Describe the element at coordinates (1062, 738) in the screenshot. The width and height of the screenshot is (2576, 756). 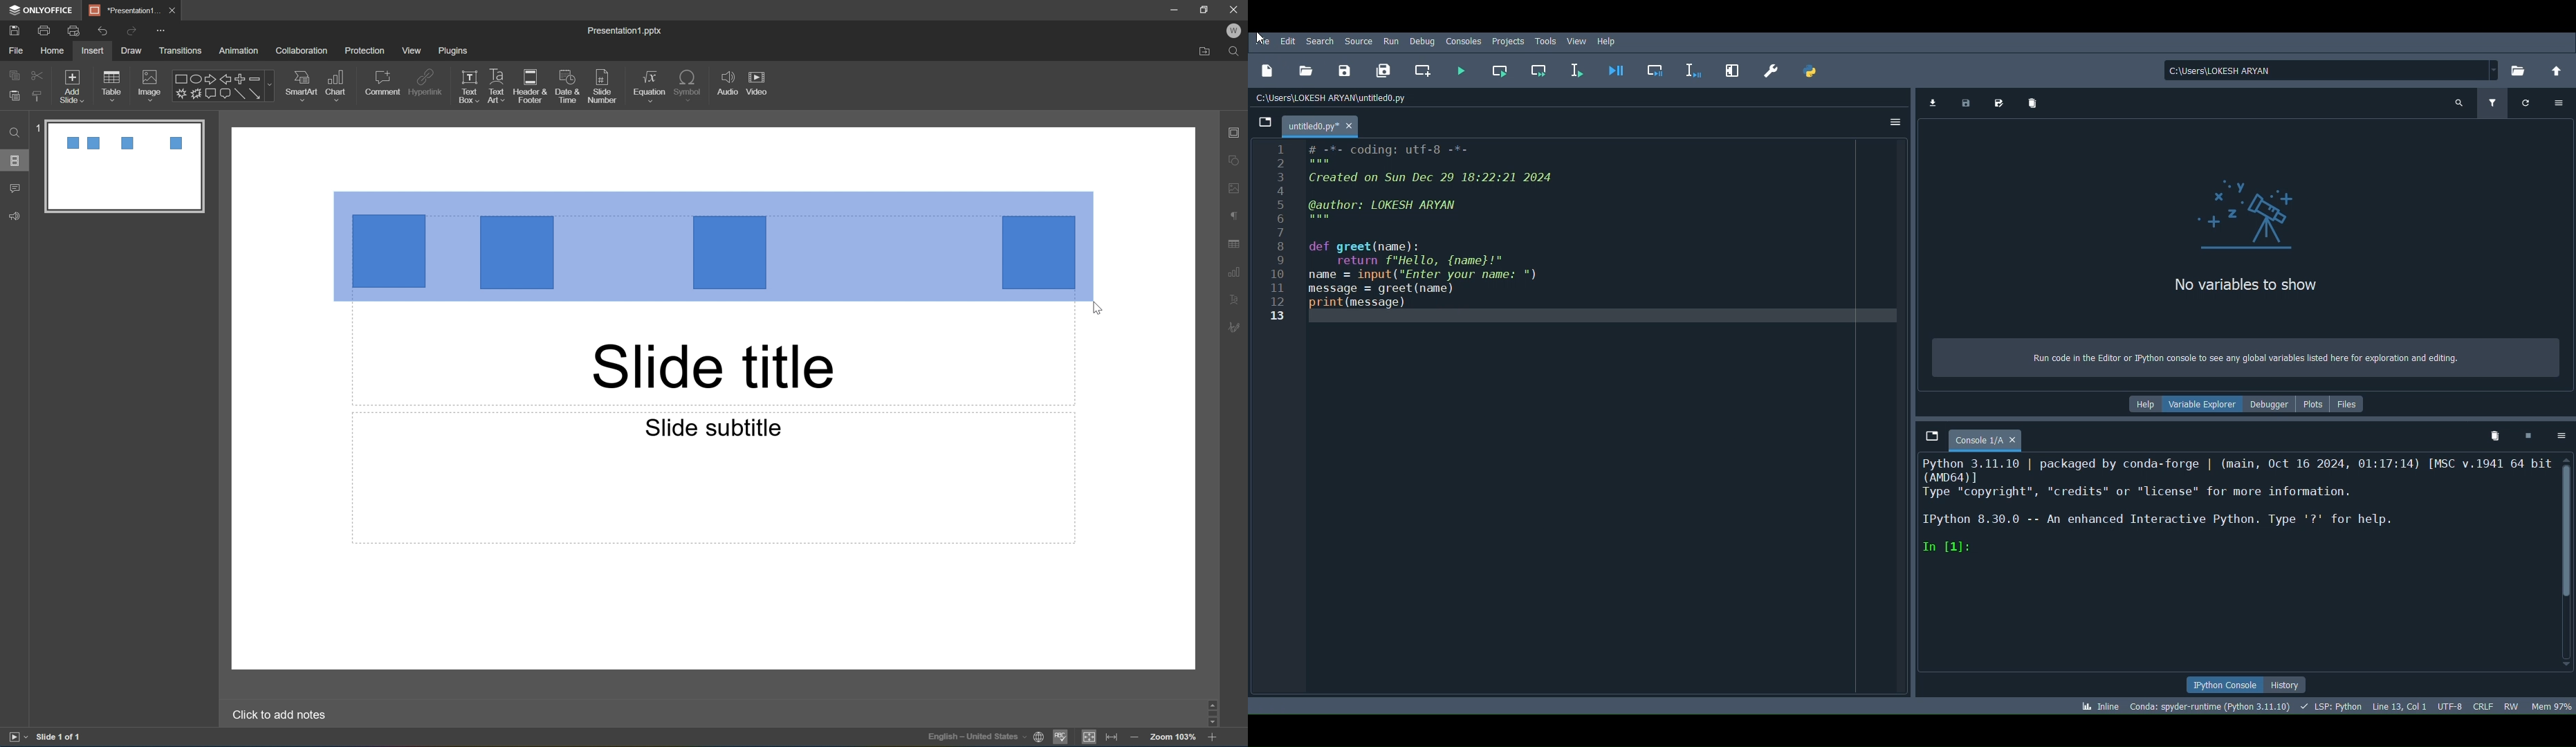
I see `spell checking` at that location.